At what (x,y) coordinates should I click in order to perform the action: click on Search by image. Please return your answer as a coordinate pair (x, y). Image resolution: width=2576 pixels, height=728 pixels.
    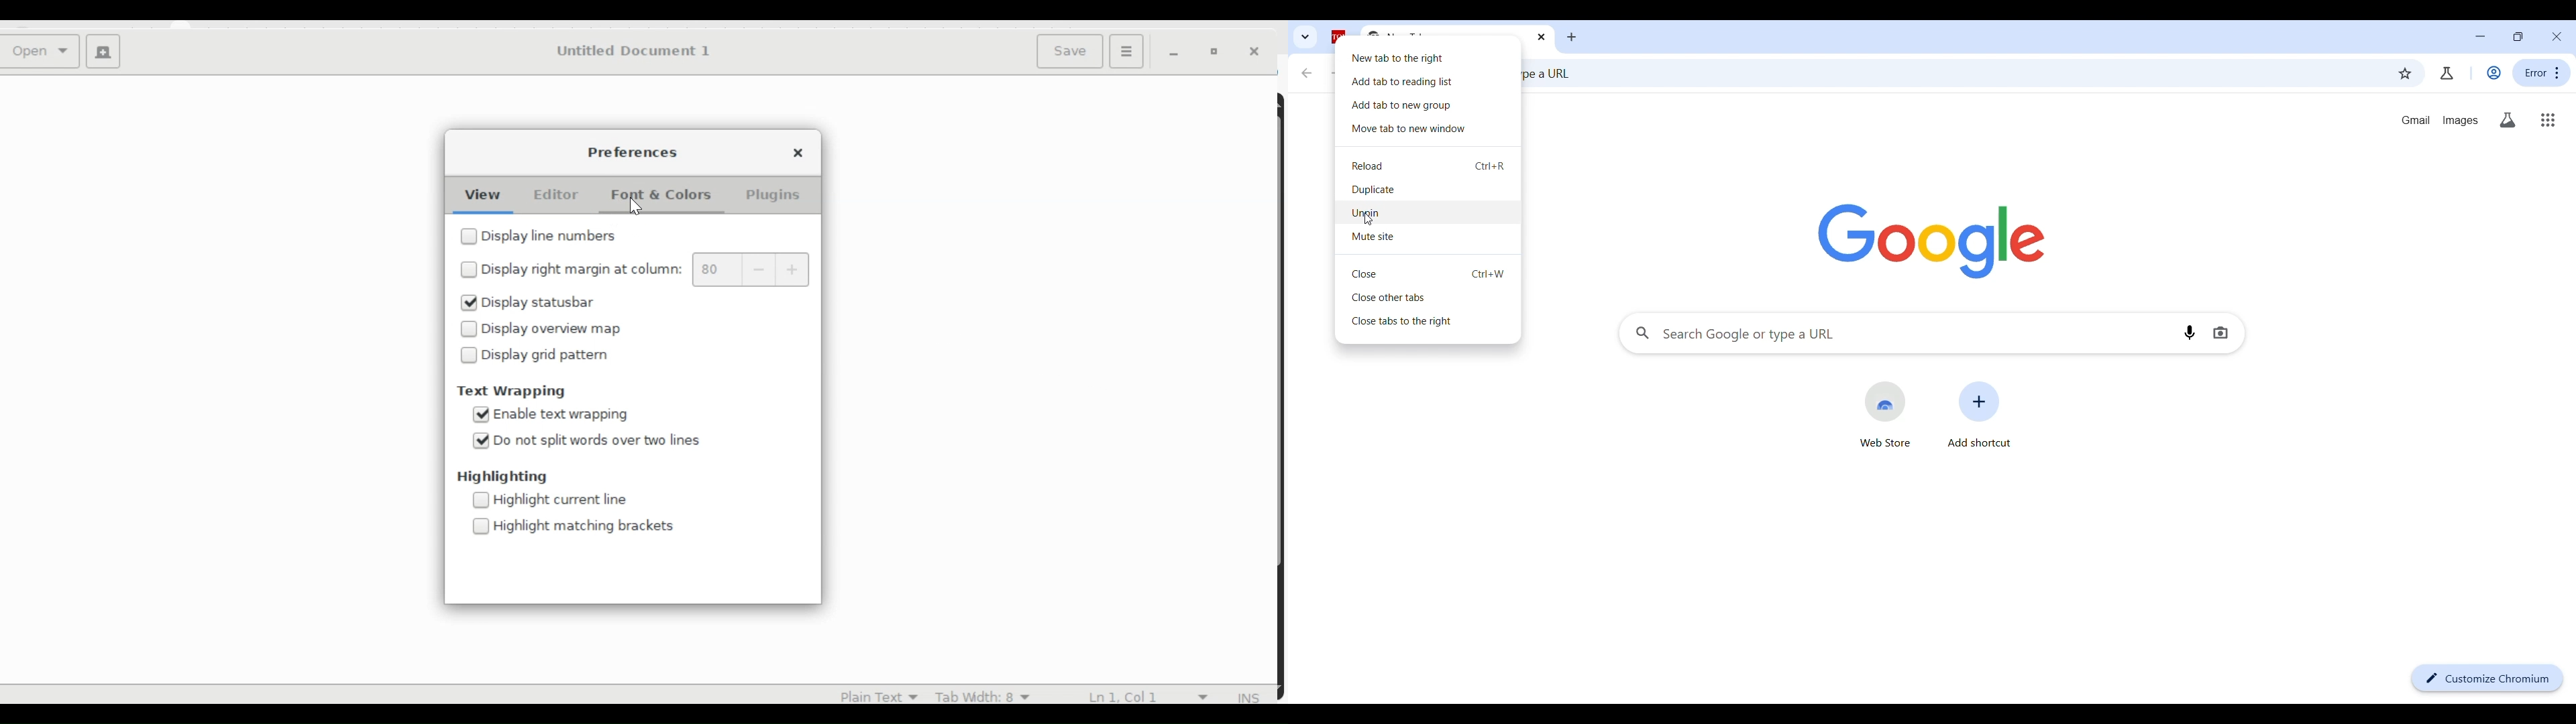
    Looking at the image, I should click on (2220, 333).